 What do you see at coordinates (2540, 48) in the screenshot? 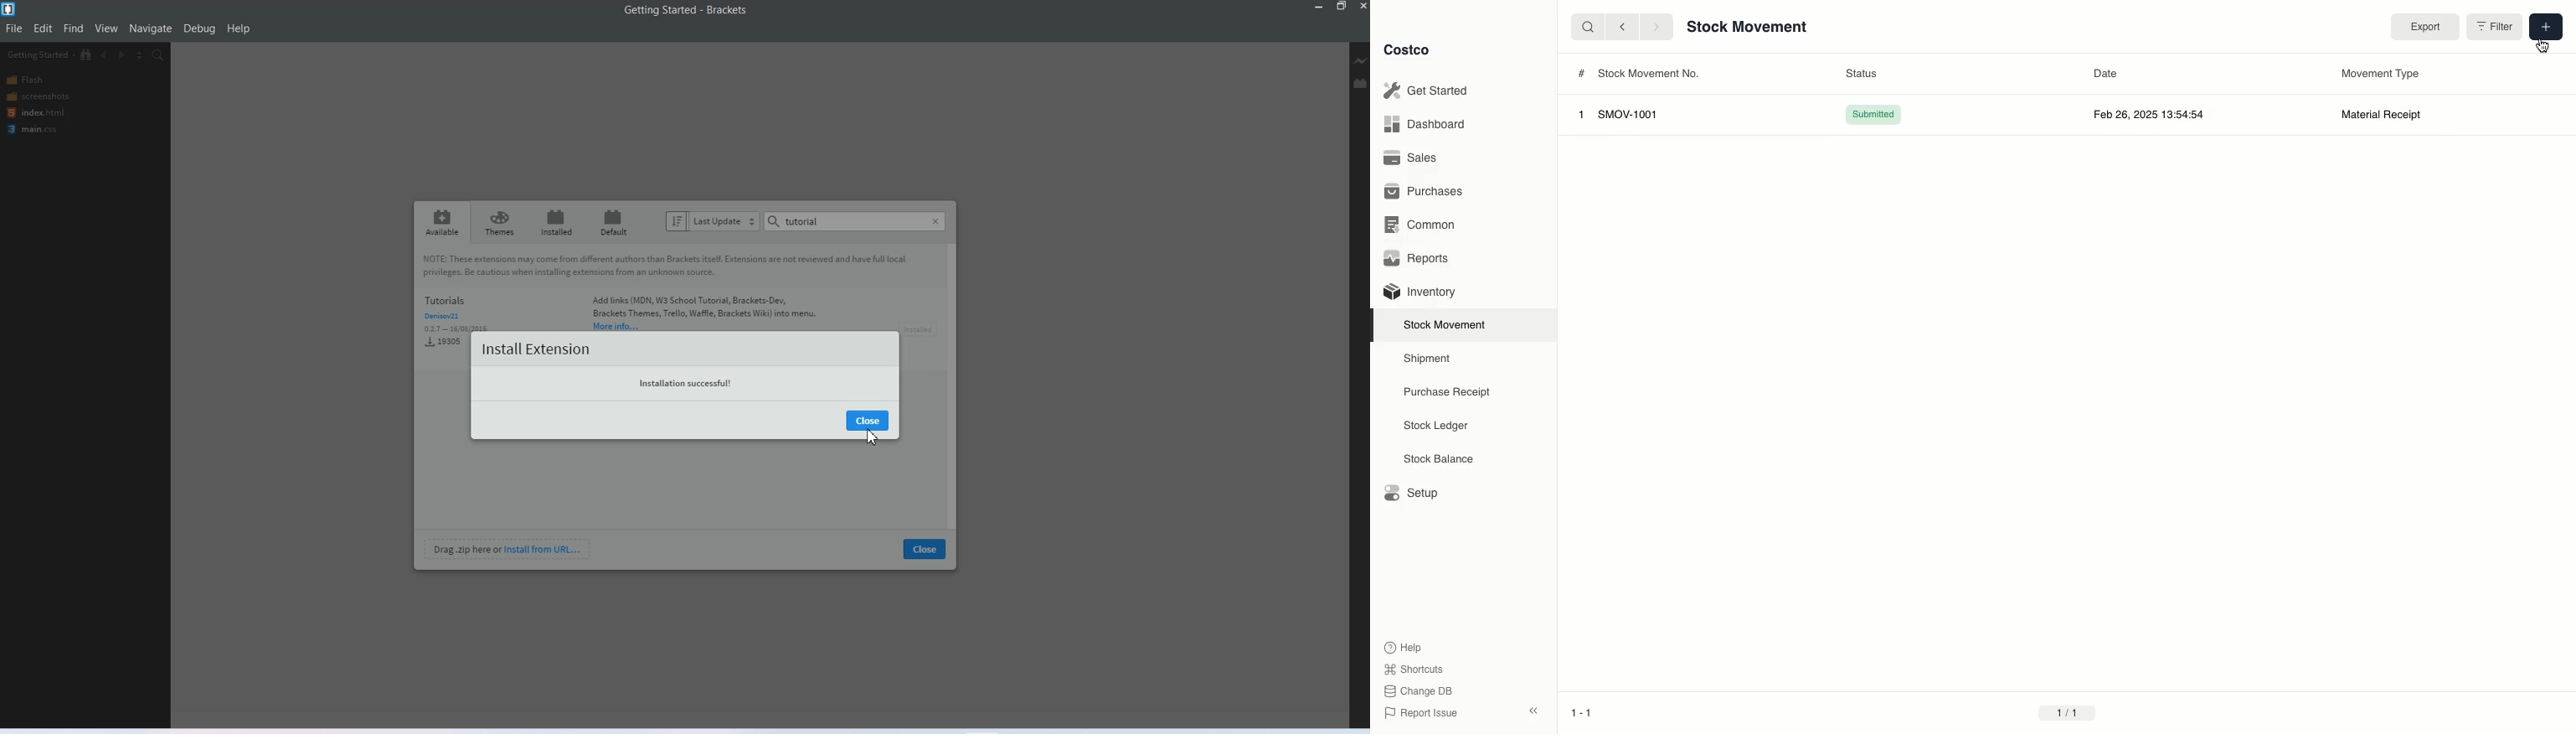
I see `cursor` at bounding box center [2540, 48].